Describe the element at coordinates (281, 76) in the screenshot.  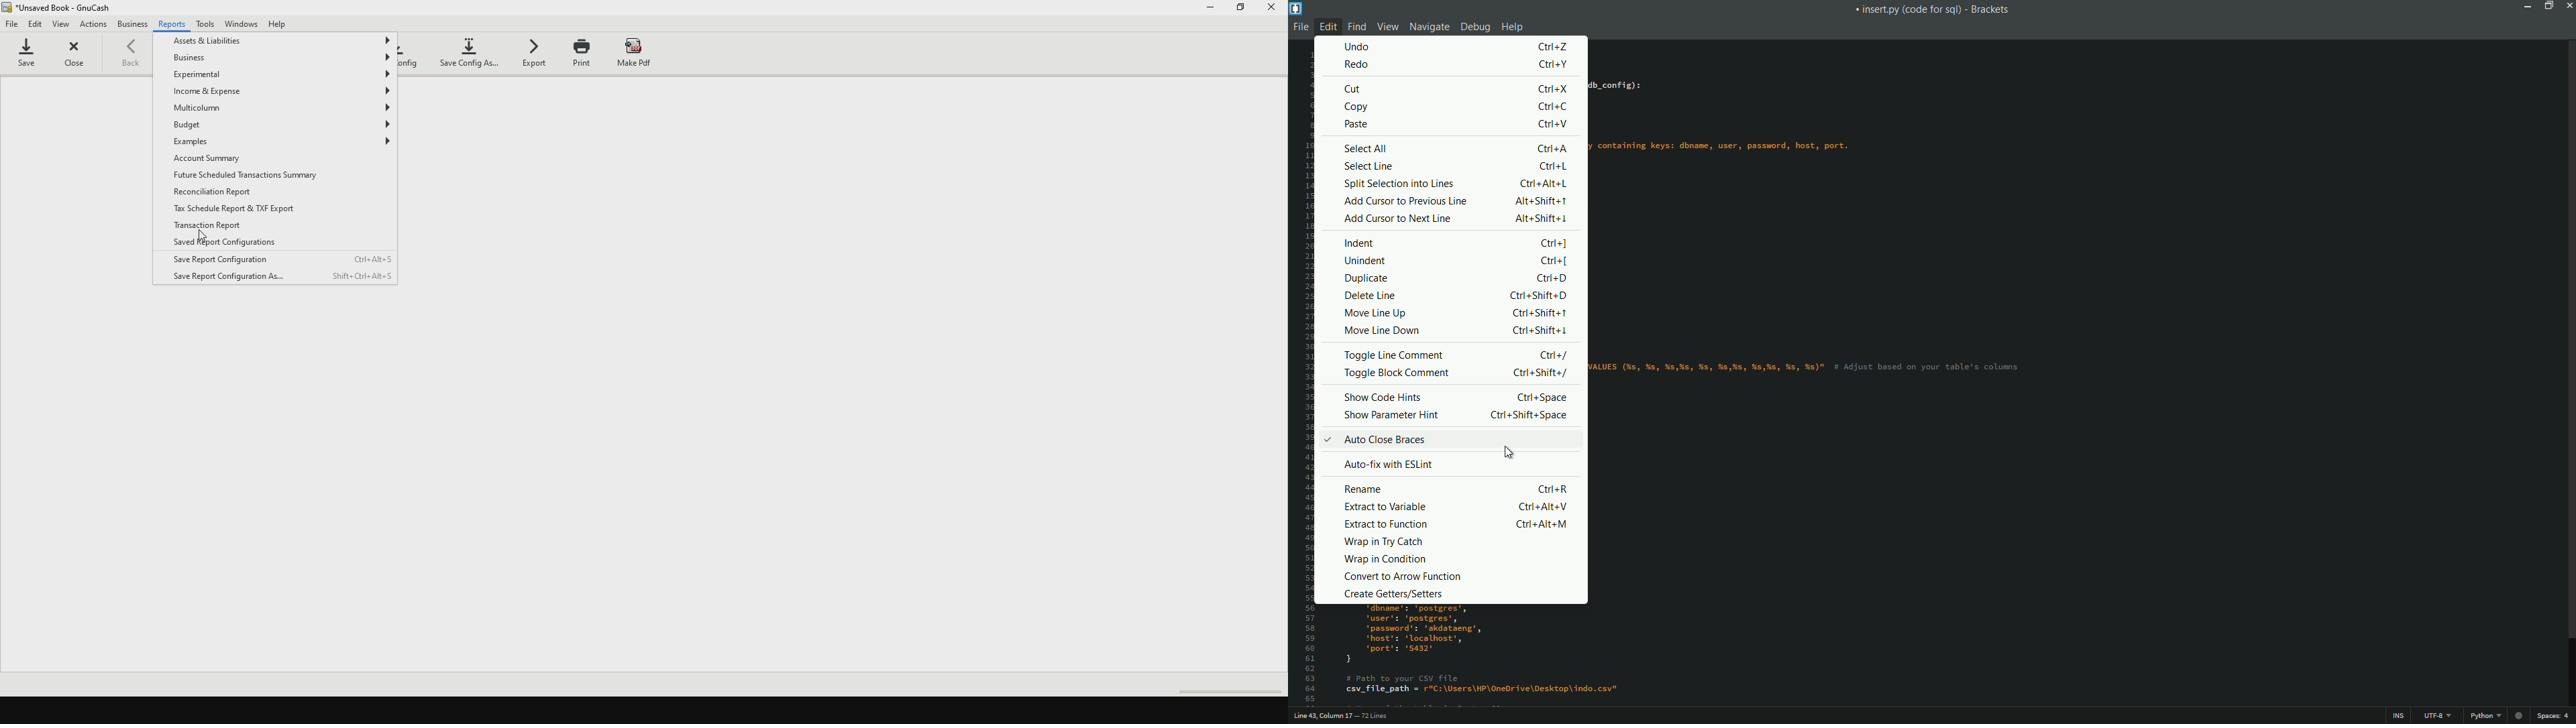
I see `experimental` at that location.